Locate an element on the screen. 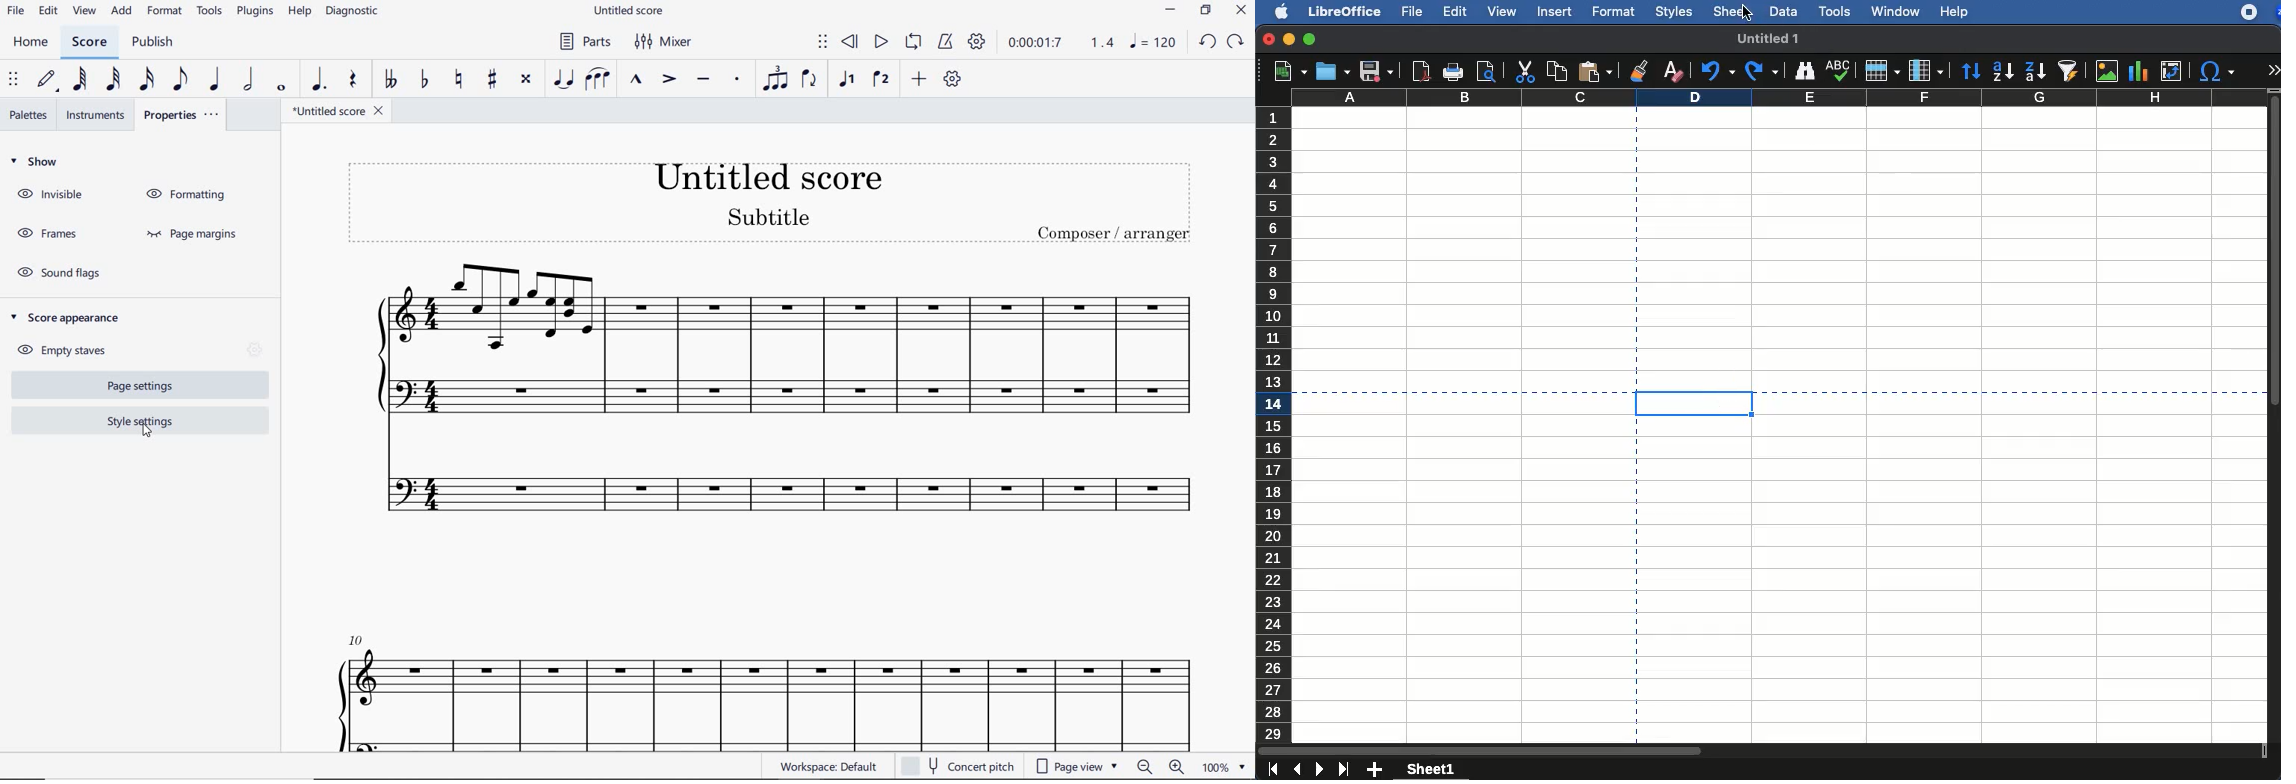 Image resolution: width=2296 pixels, height=784 pixels. TIE is located at coordinates (564, 78).